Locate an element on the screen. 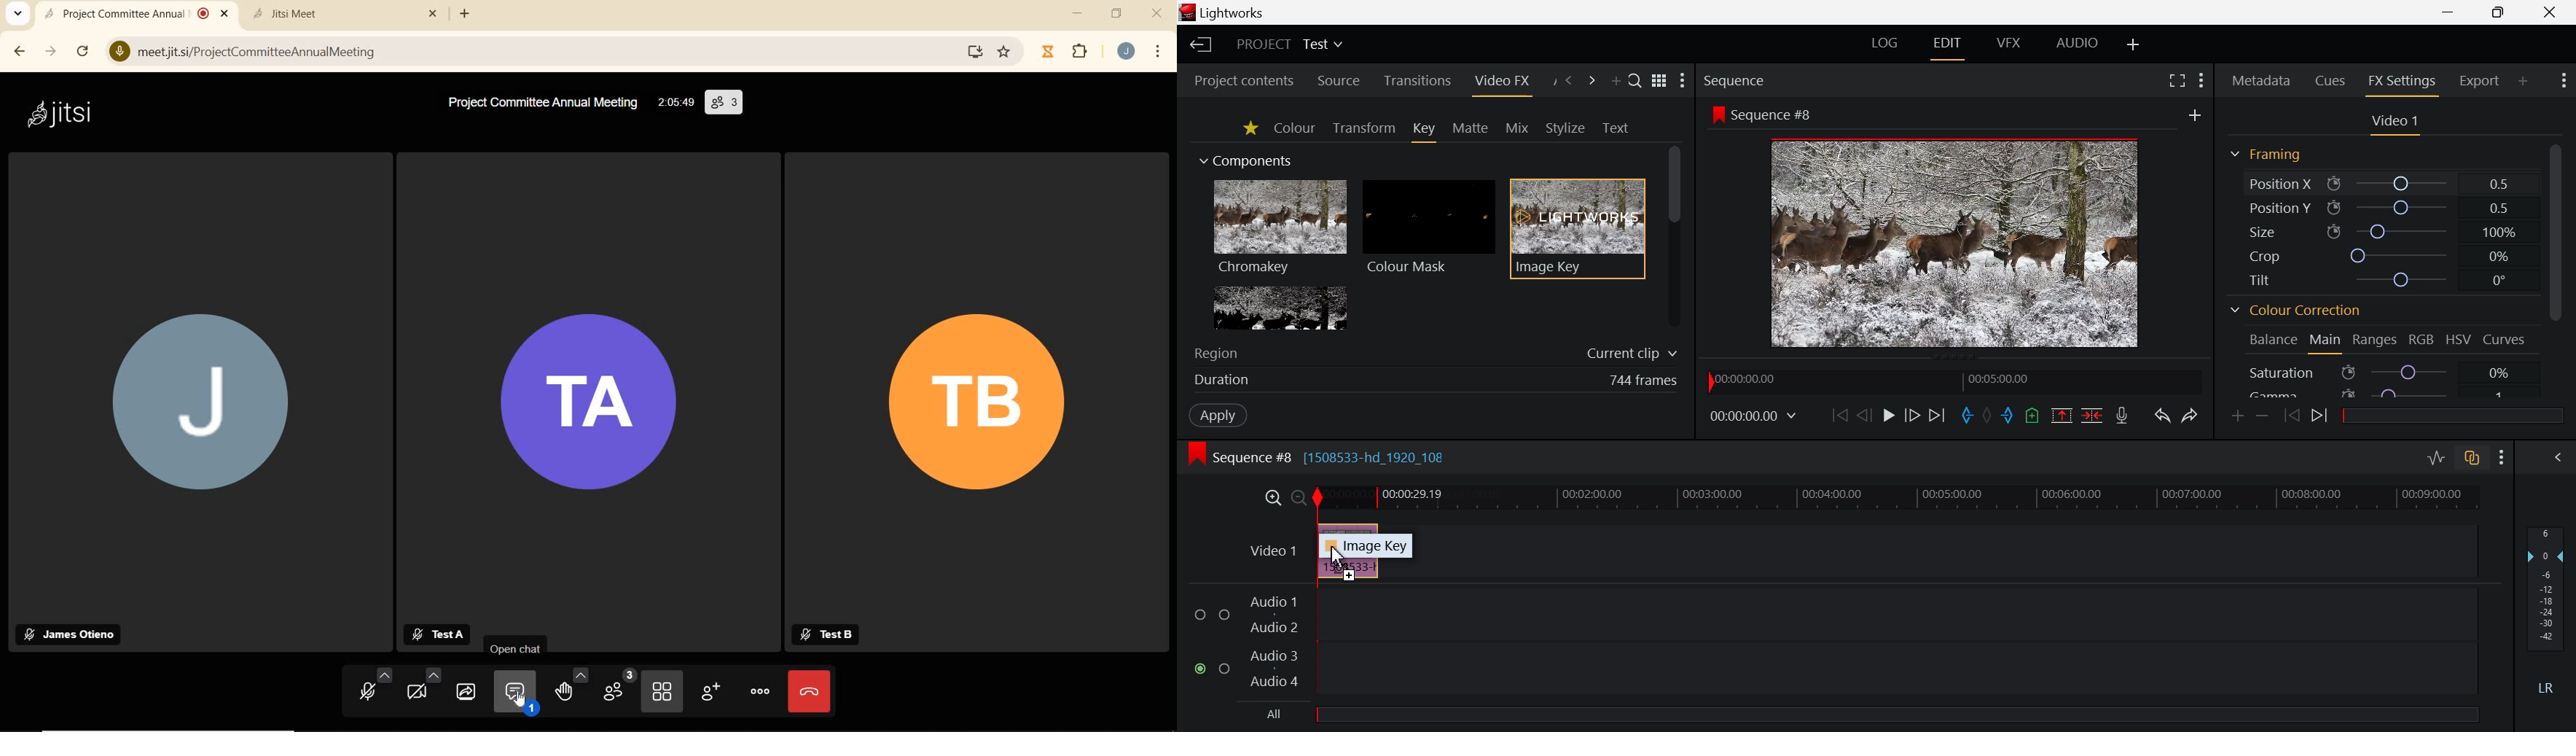  00:05:00.00 is located at coordinates (2003, 380).